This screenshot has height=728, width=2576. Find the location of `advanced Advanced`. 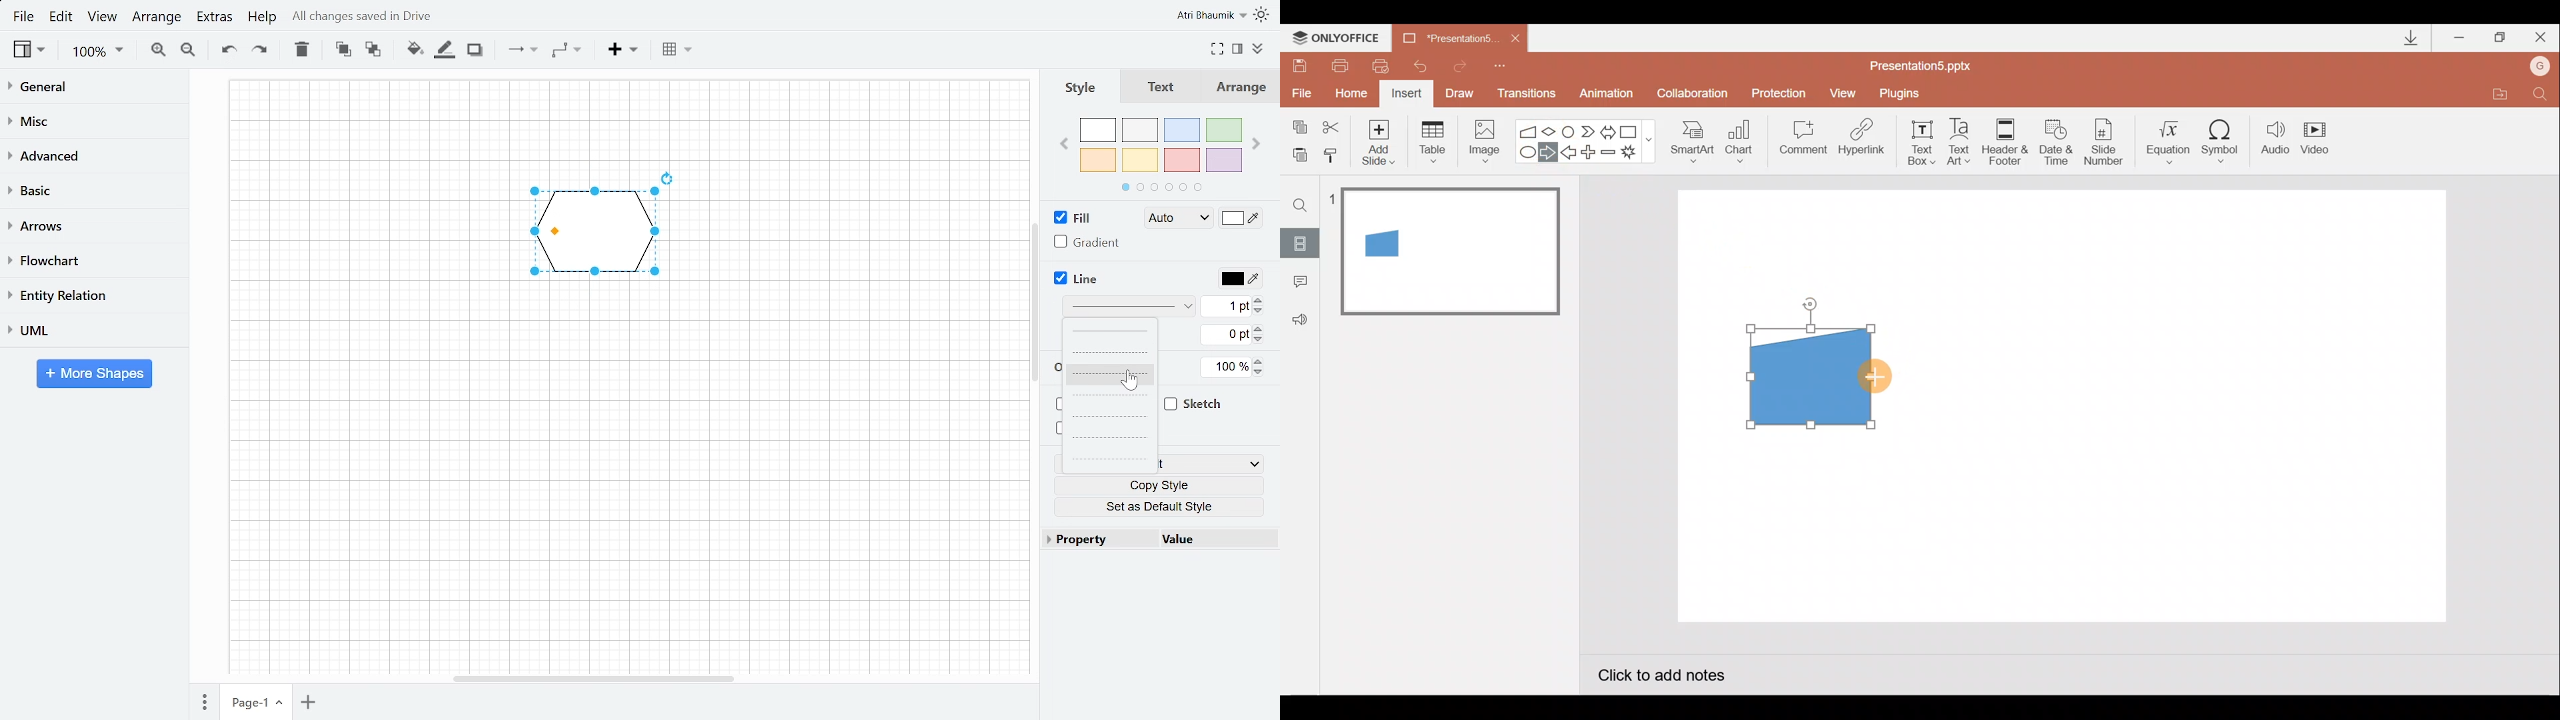

advanced Advanced is located at coordinates (94, 155).